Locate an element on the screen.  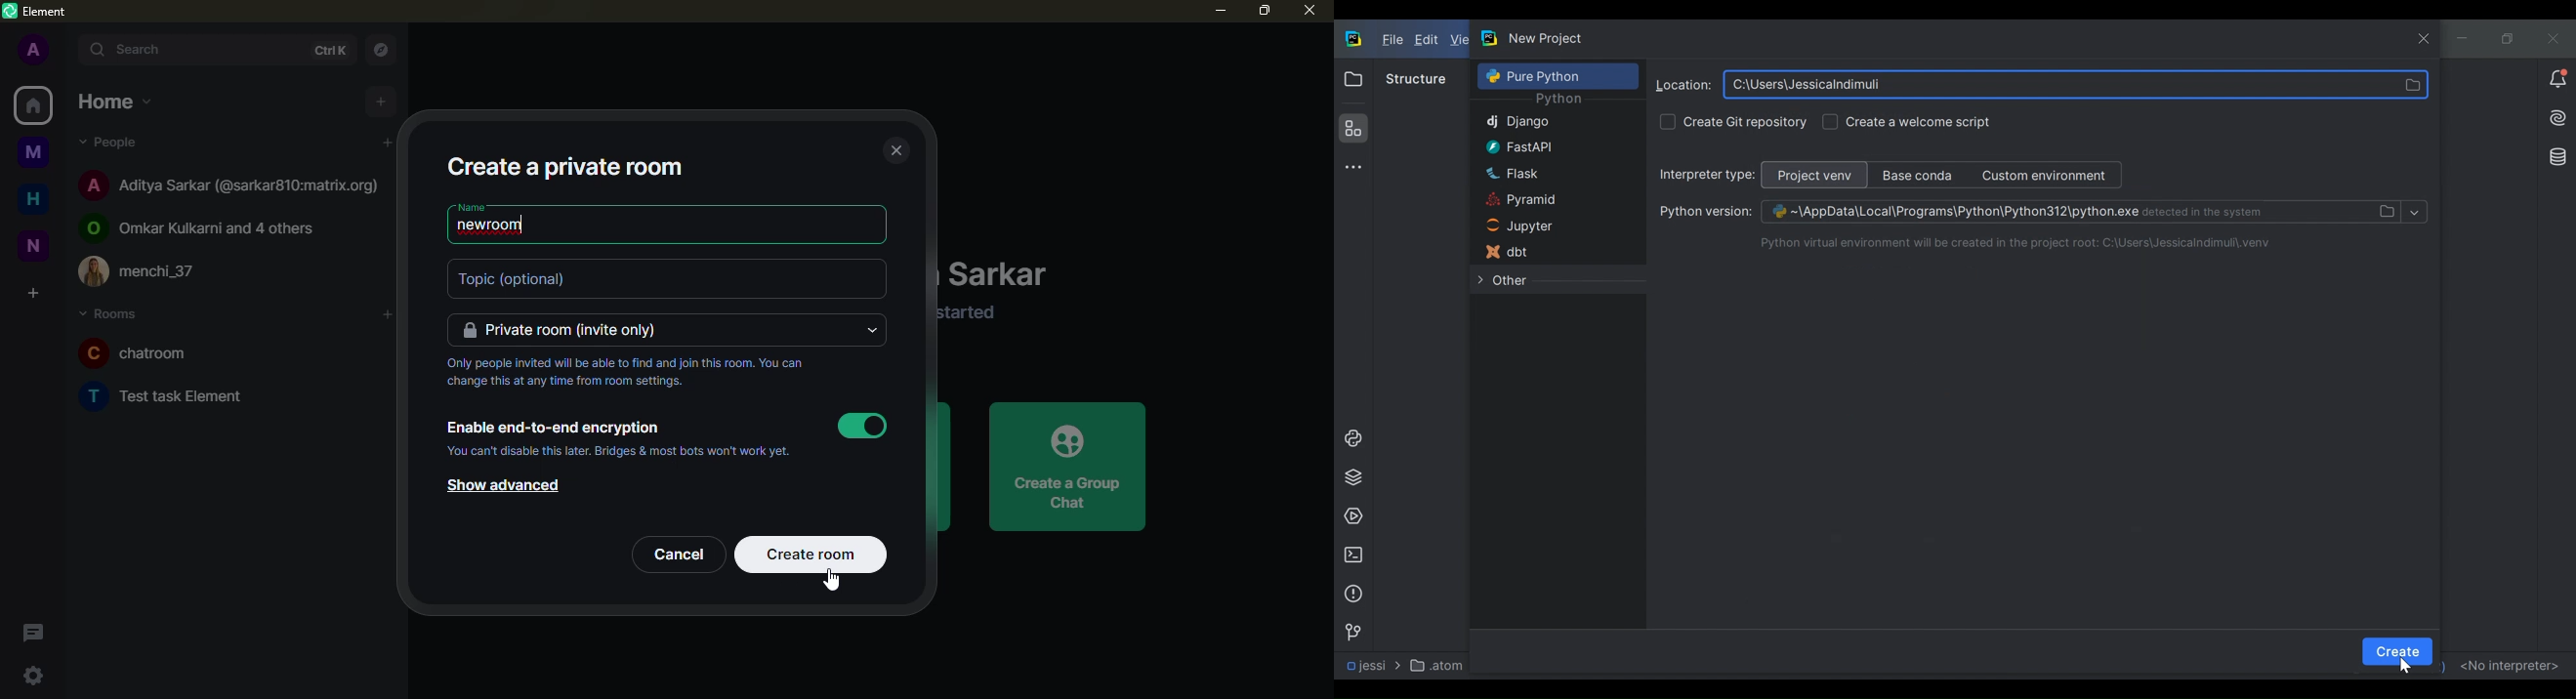
atom is located at coordinates (1440, 665).